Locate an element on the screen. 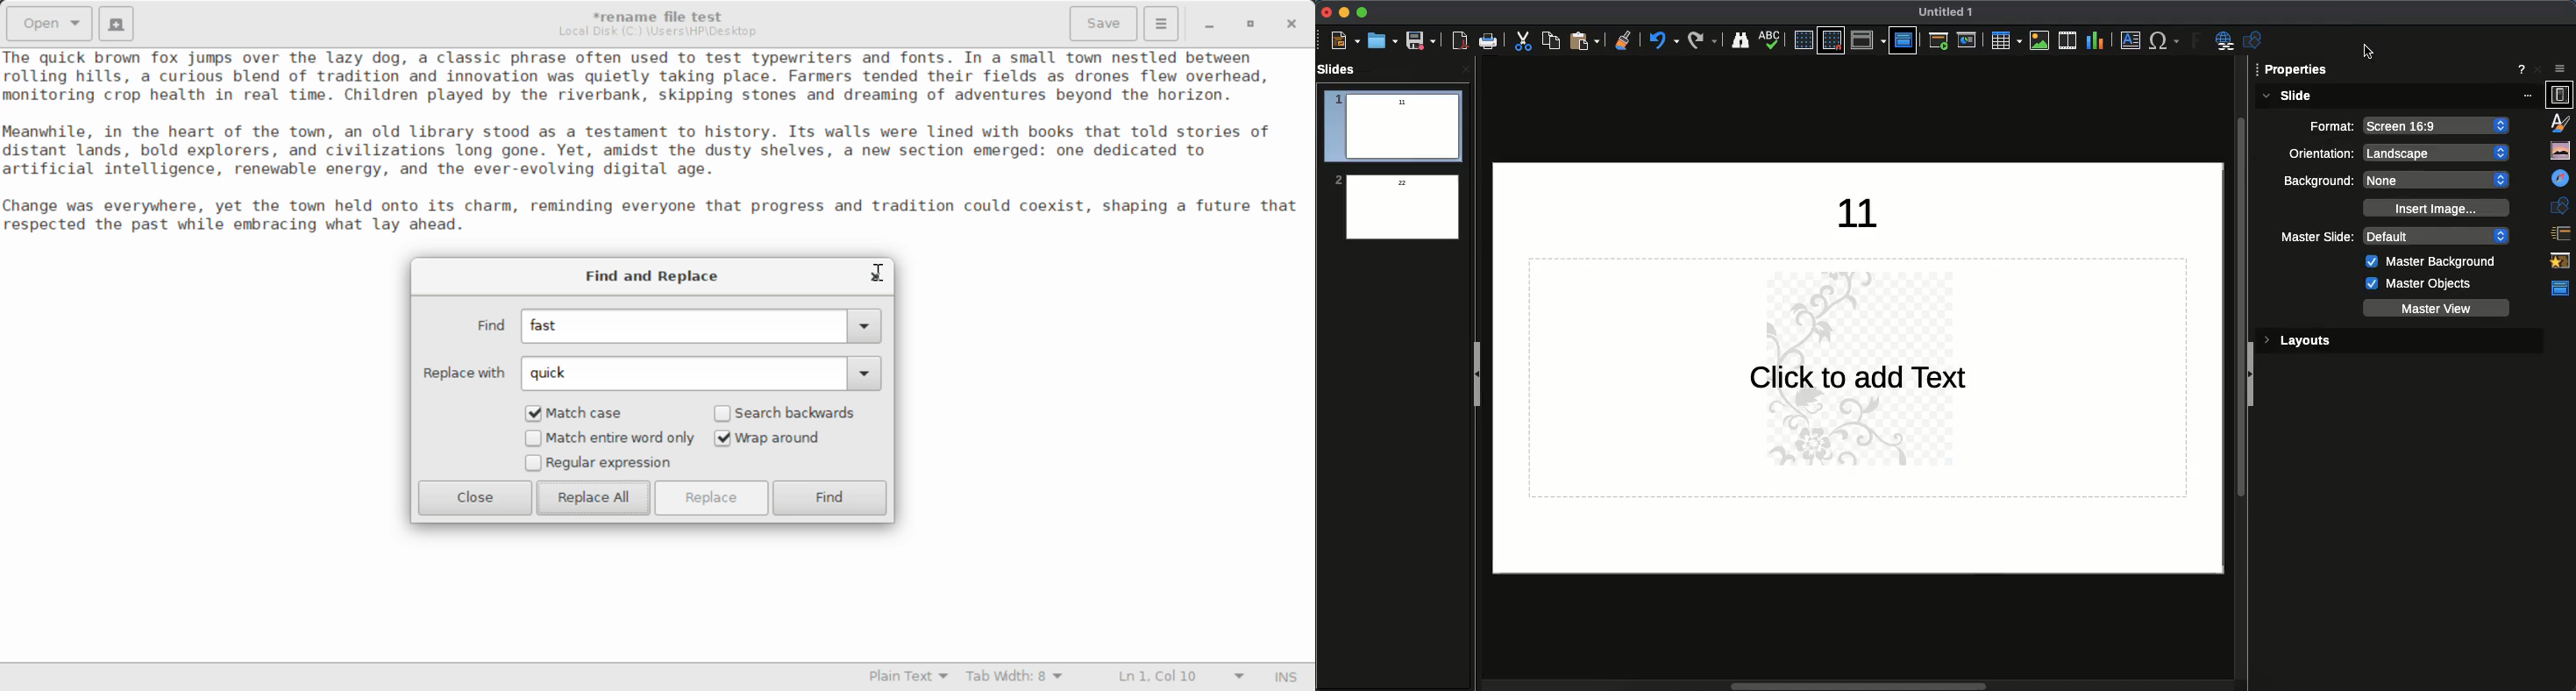  Untitled is located at coordinates (1946, 12).